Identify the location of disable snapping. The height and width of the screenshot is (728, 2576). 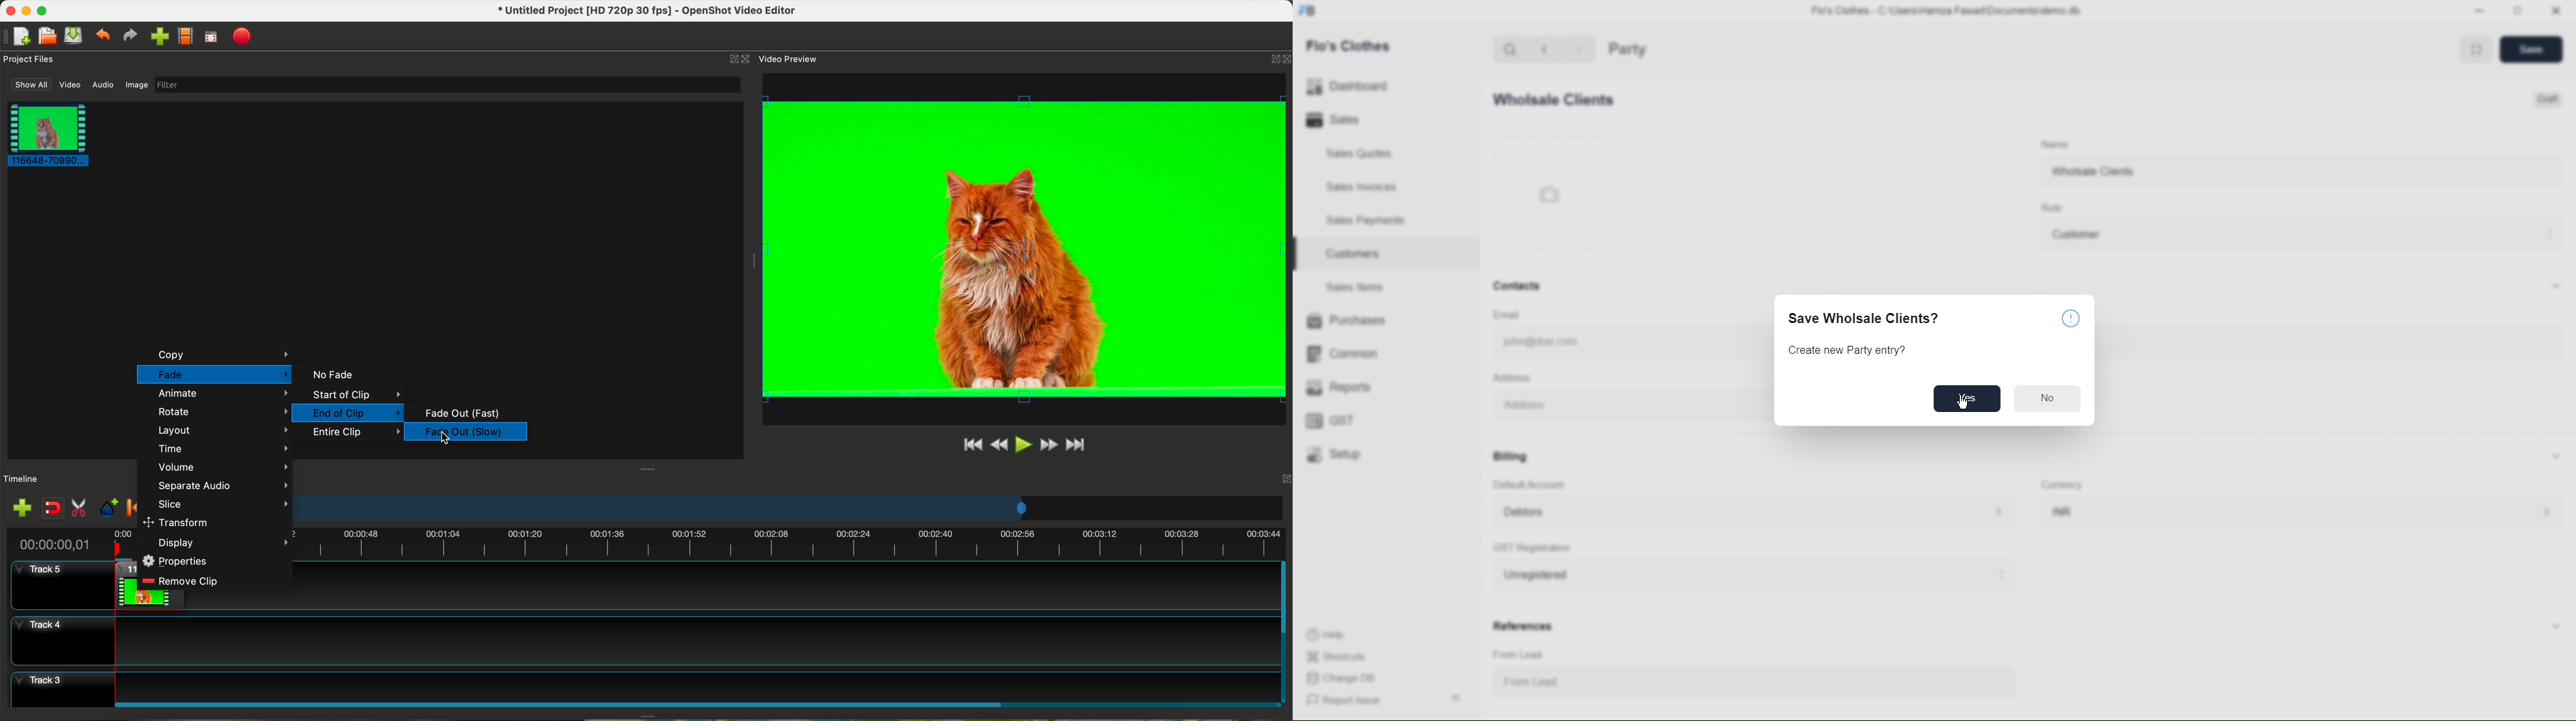
(54, 508).